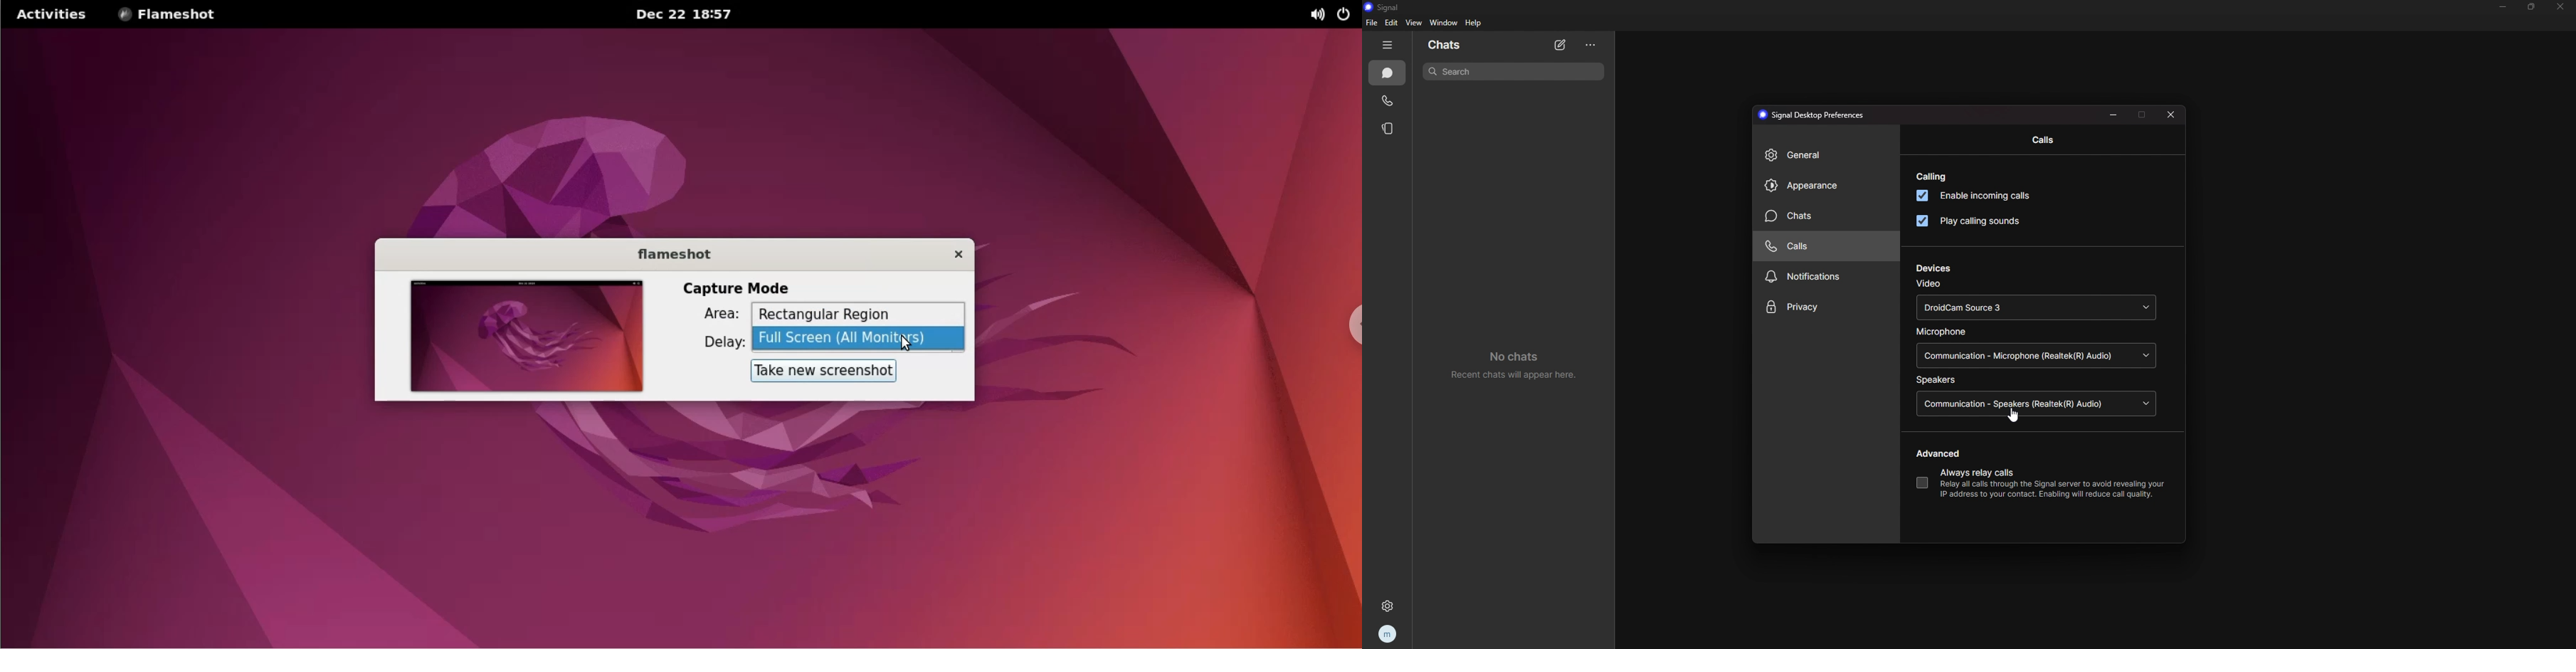 This screenshot has width=2576, height=672. I want to click on Communication - Speakers (Realtek (R) Audio), so click(2036, 404).